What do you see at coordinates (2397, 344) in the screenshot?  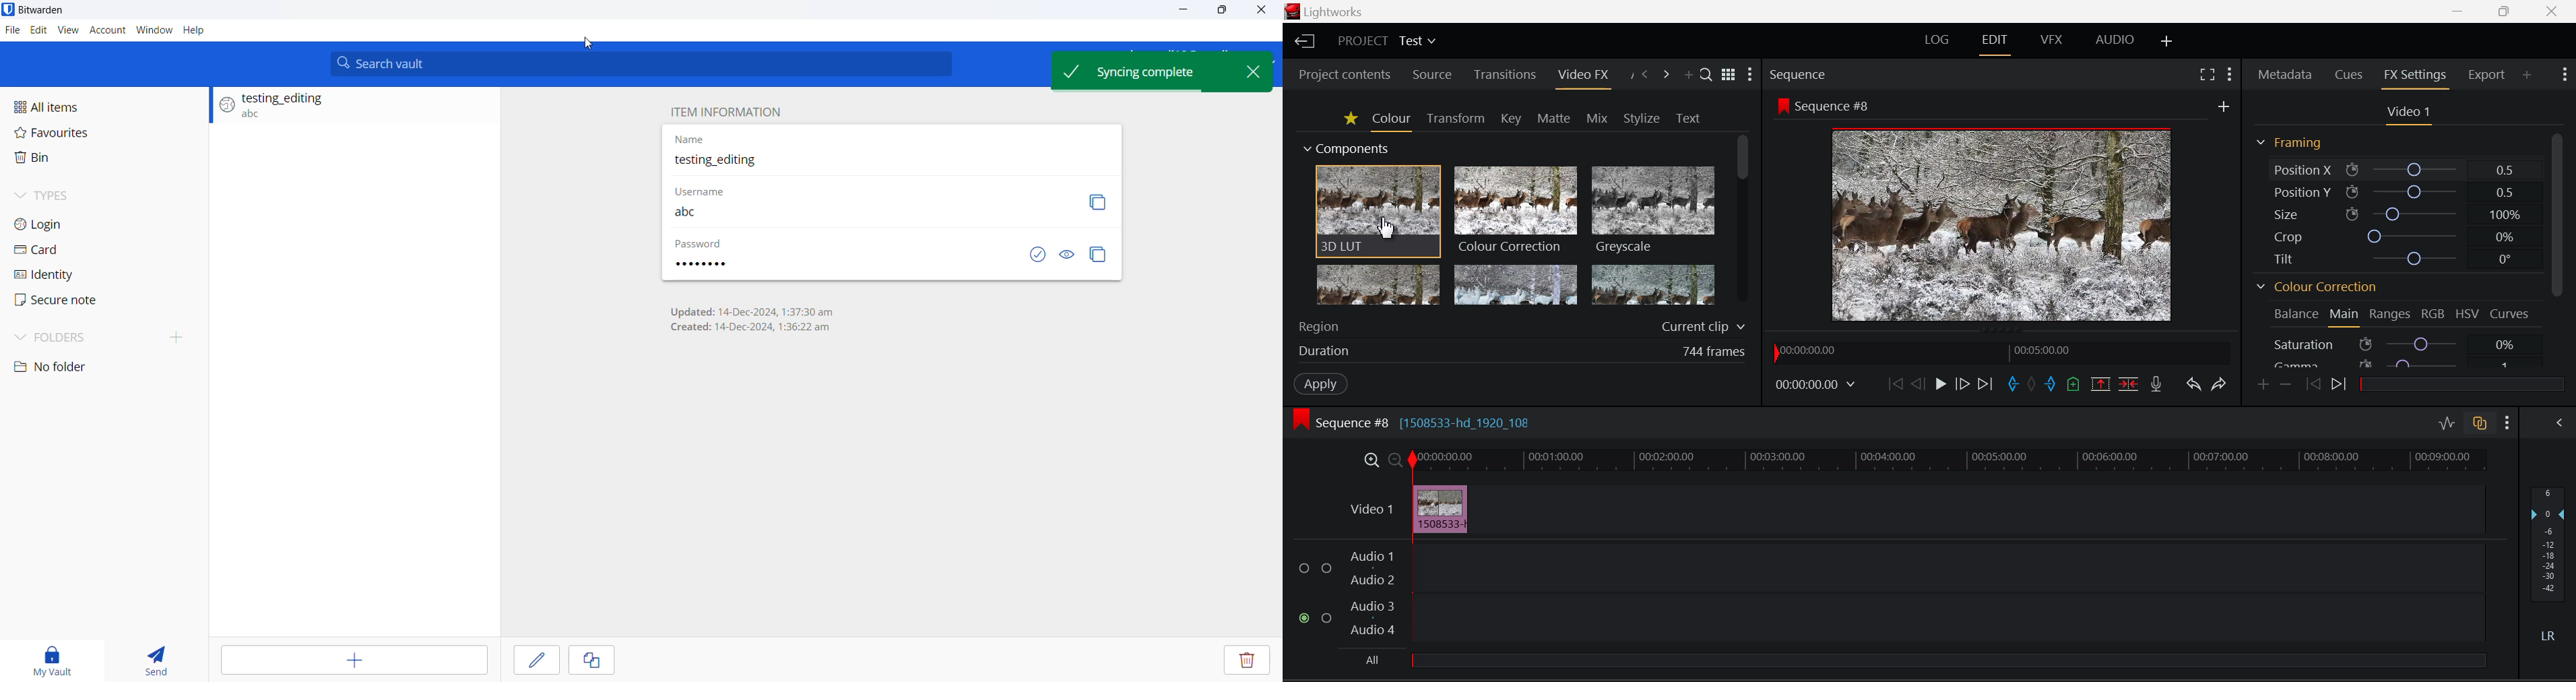 I see `Saturation` at bounding box center [2397, 344].